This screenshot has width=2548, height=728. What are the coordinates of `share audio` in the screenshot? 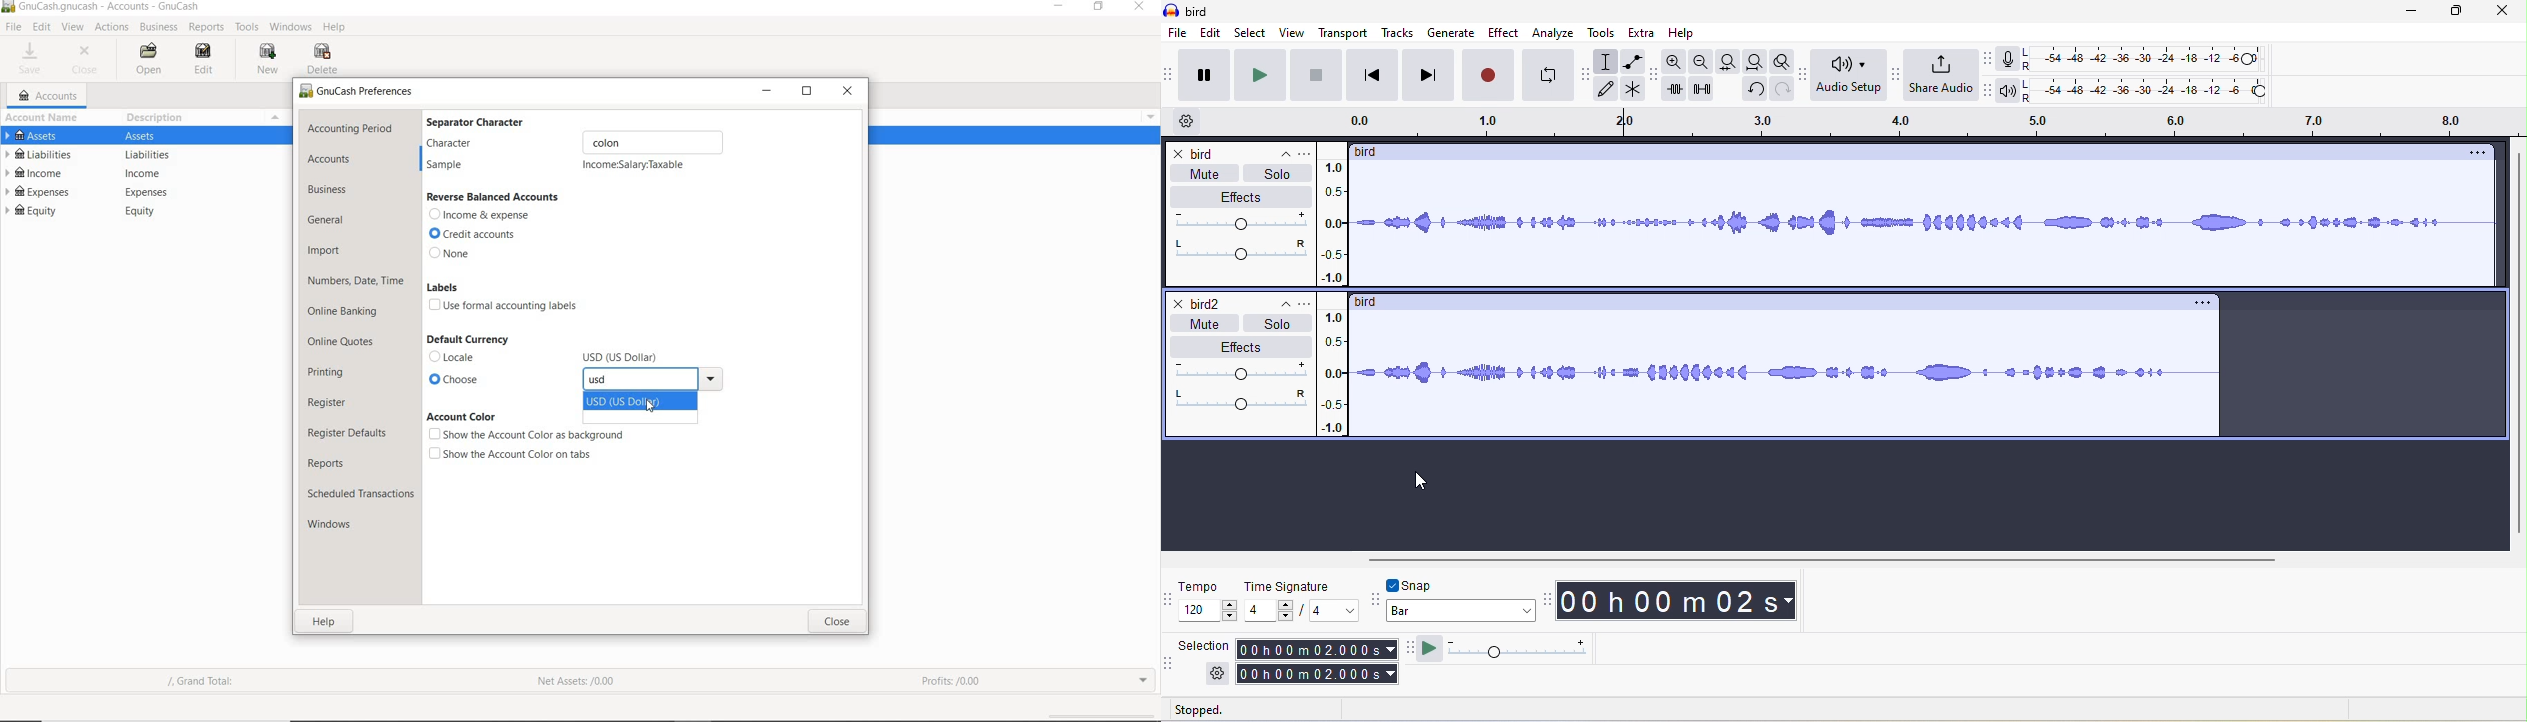 It's located at (1944, 76).